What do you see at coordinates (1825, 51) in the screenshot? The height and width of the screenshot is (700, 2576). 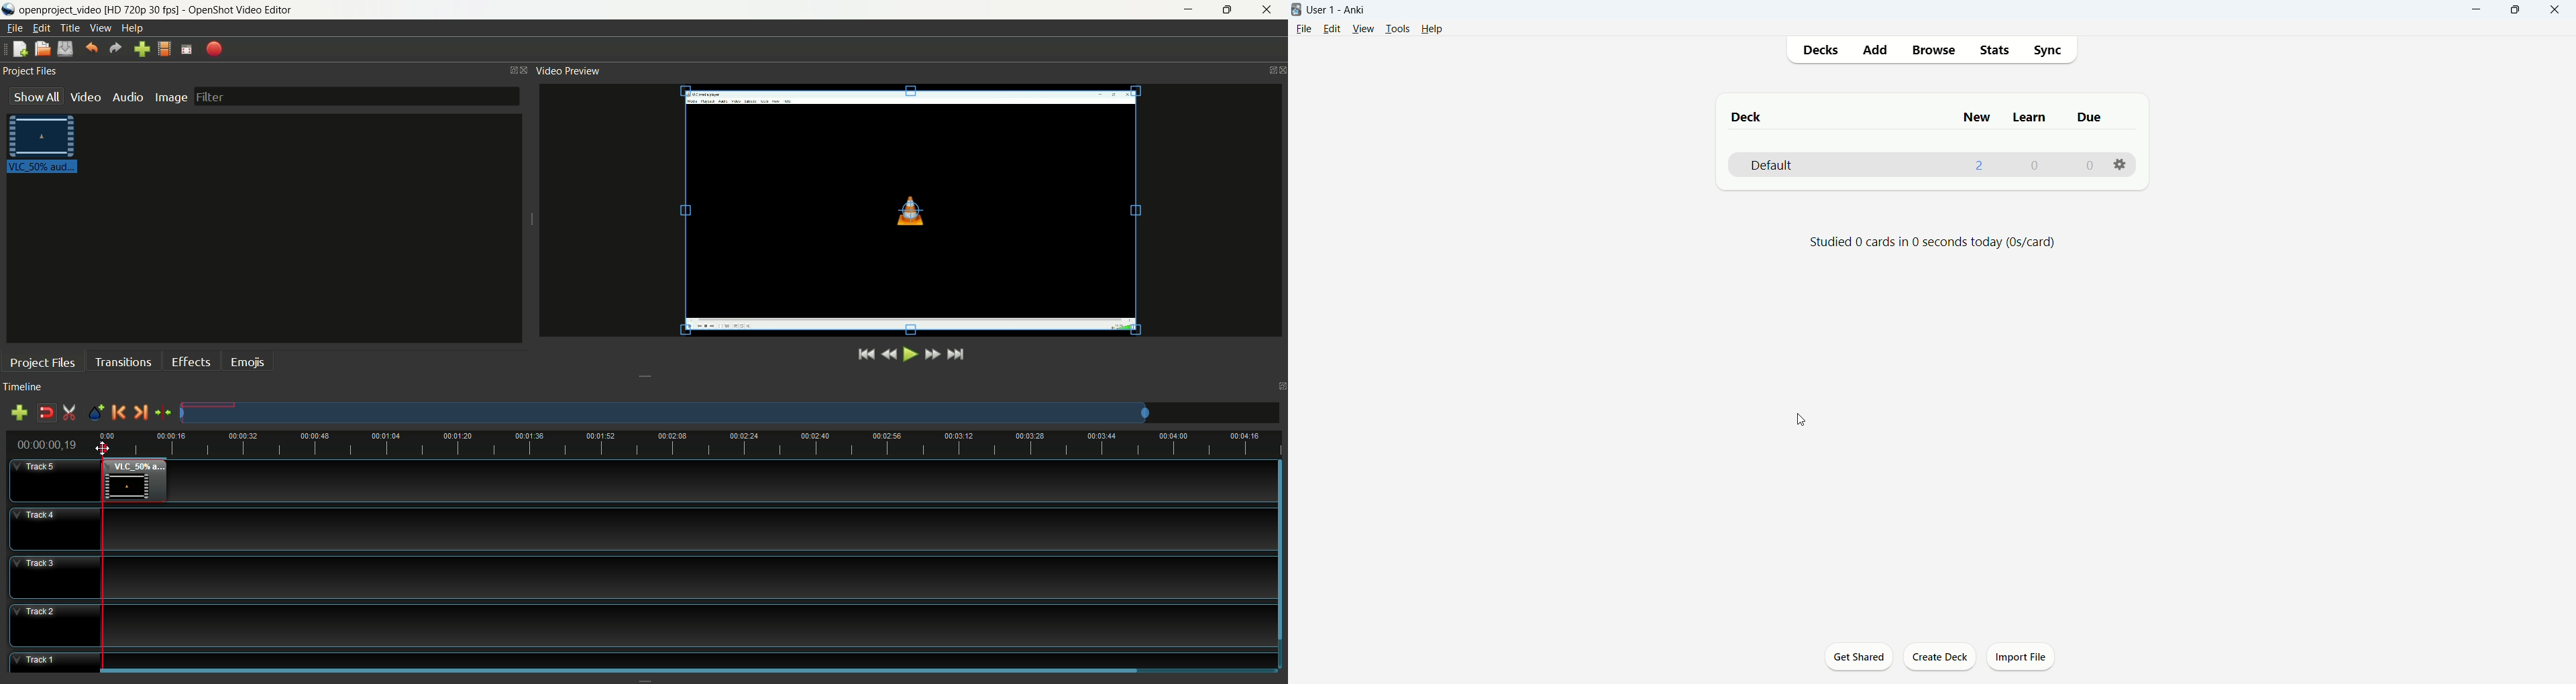 I see `decks` at bounding box center [1825, 51].